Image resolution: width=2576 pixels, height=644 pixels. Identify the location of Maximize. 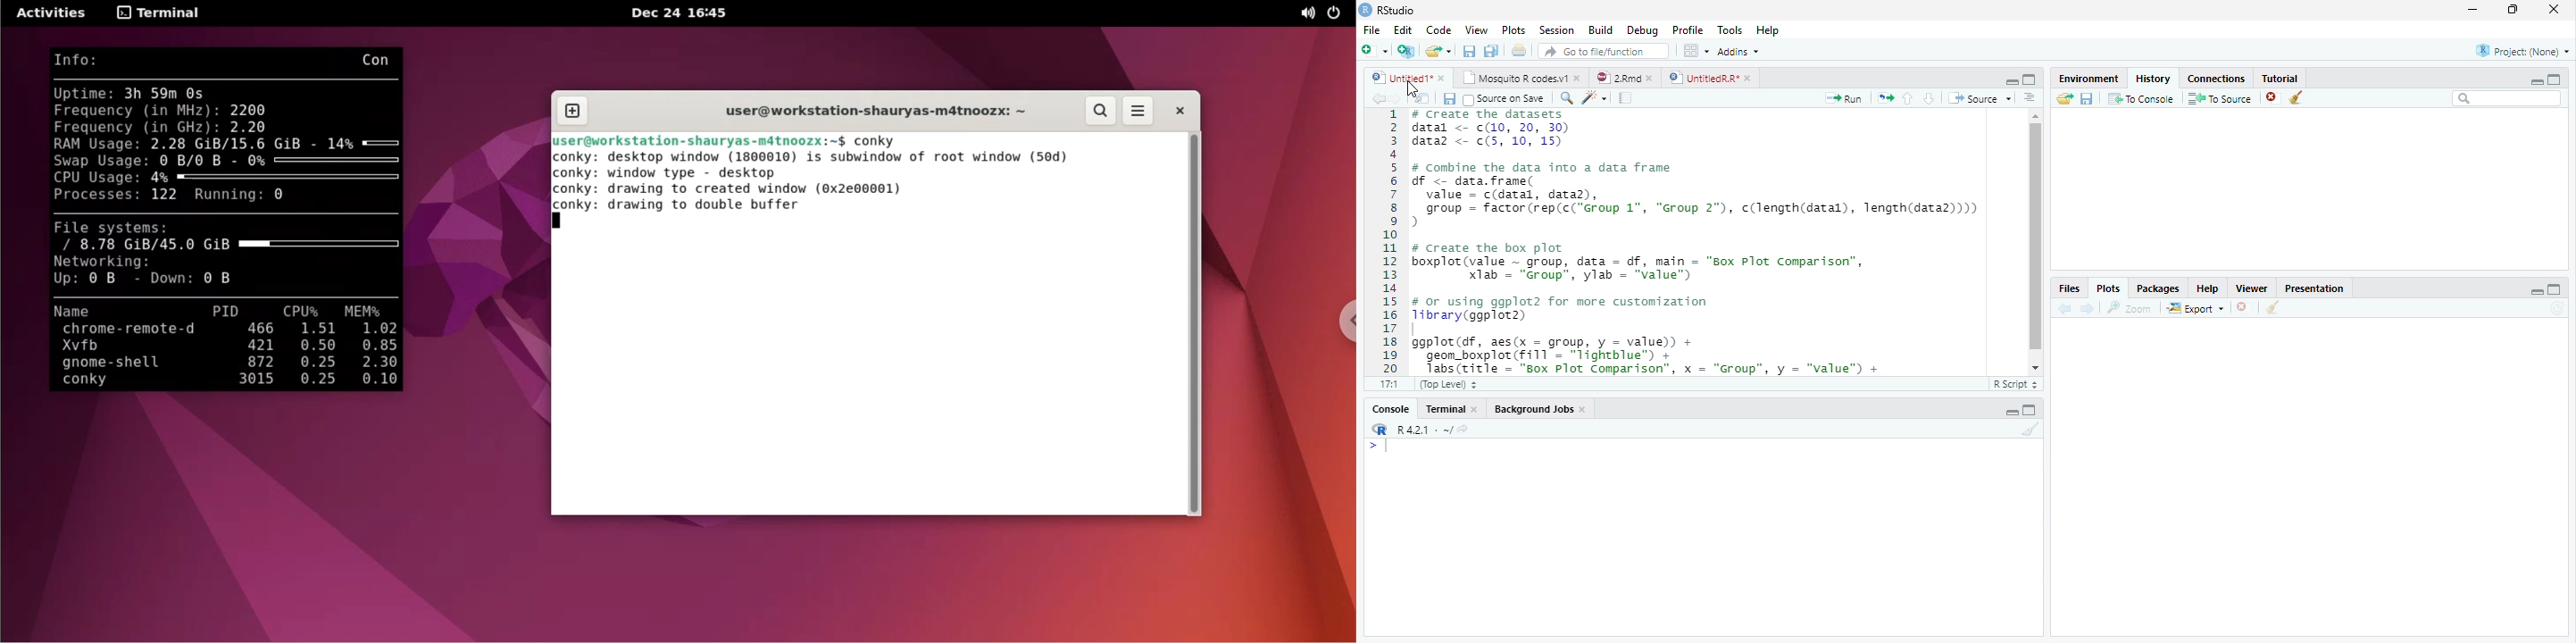
(2030, 410).